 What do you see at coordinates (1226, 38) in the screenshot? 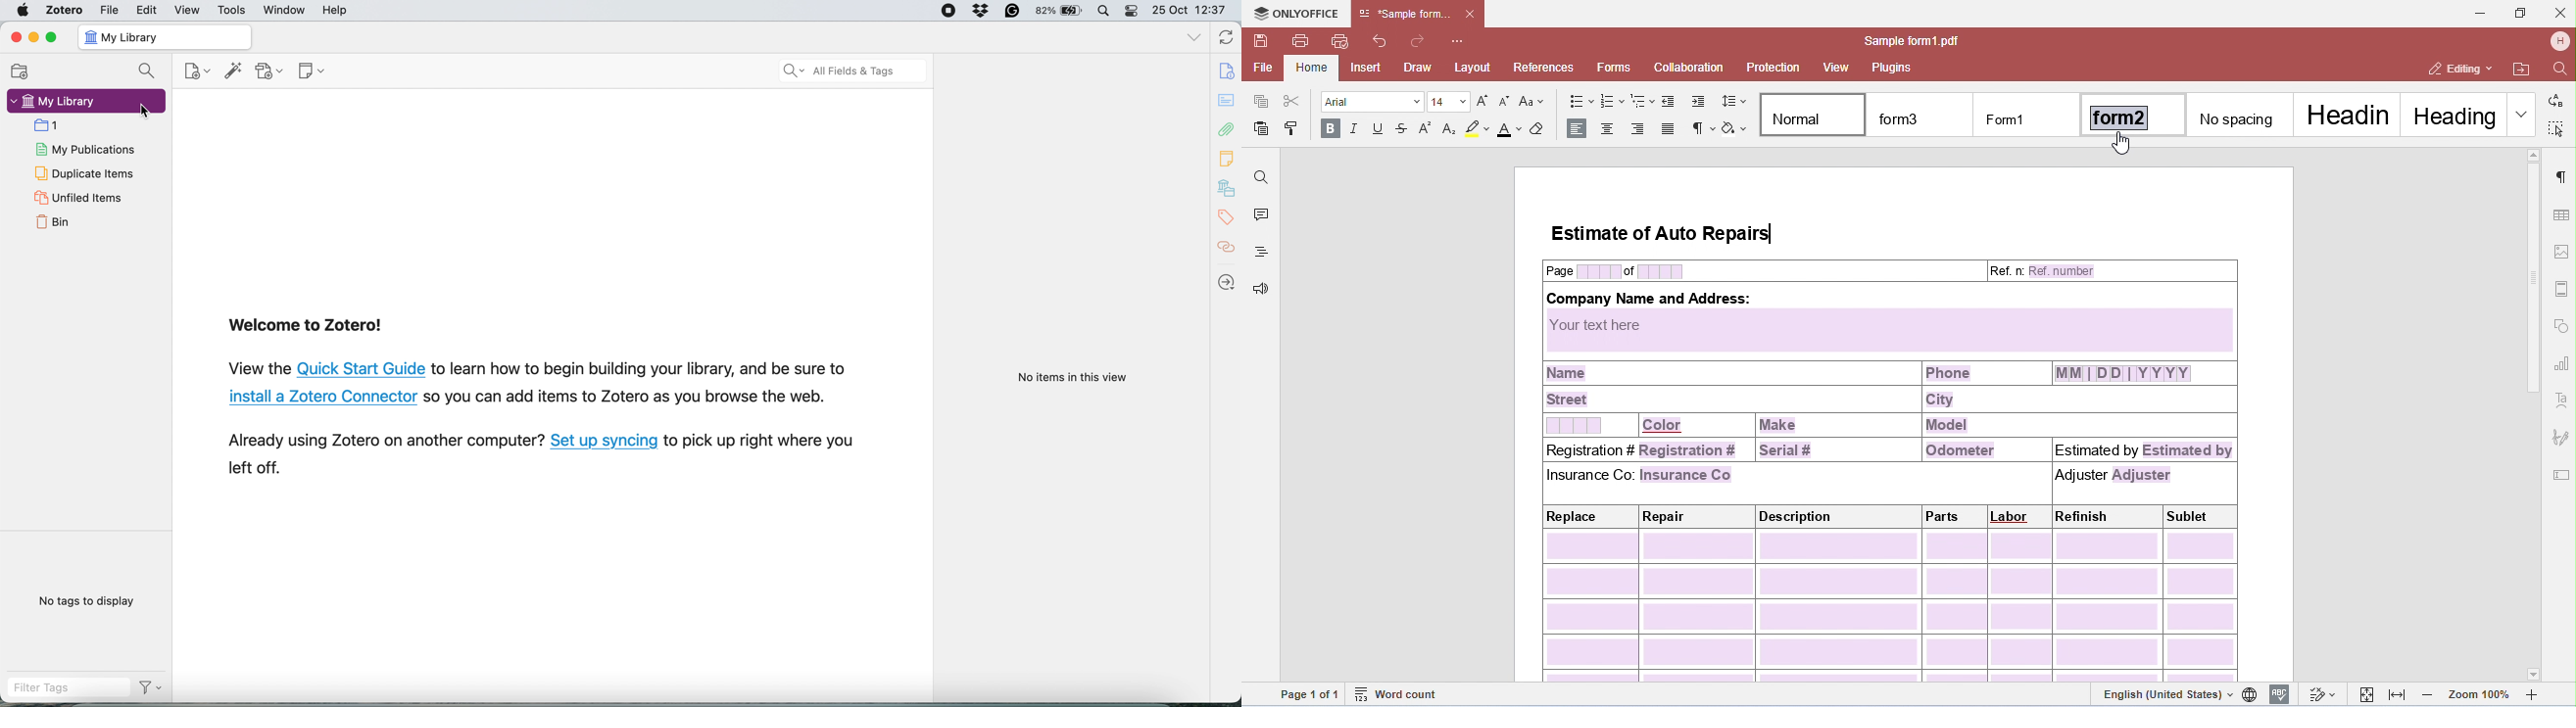
I see `sync with zotero.org` at bounding box center [1226, 38].